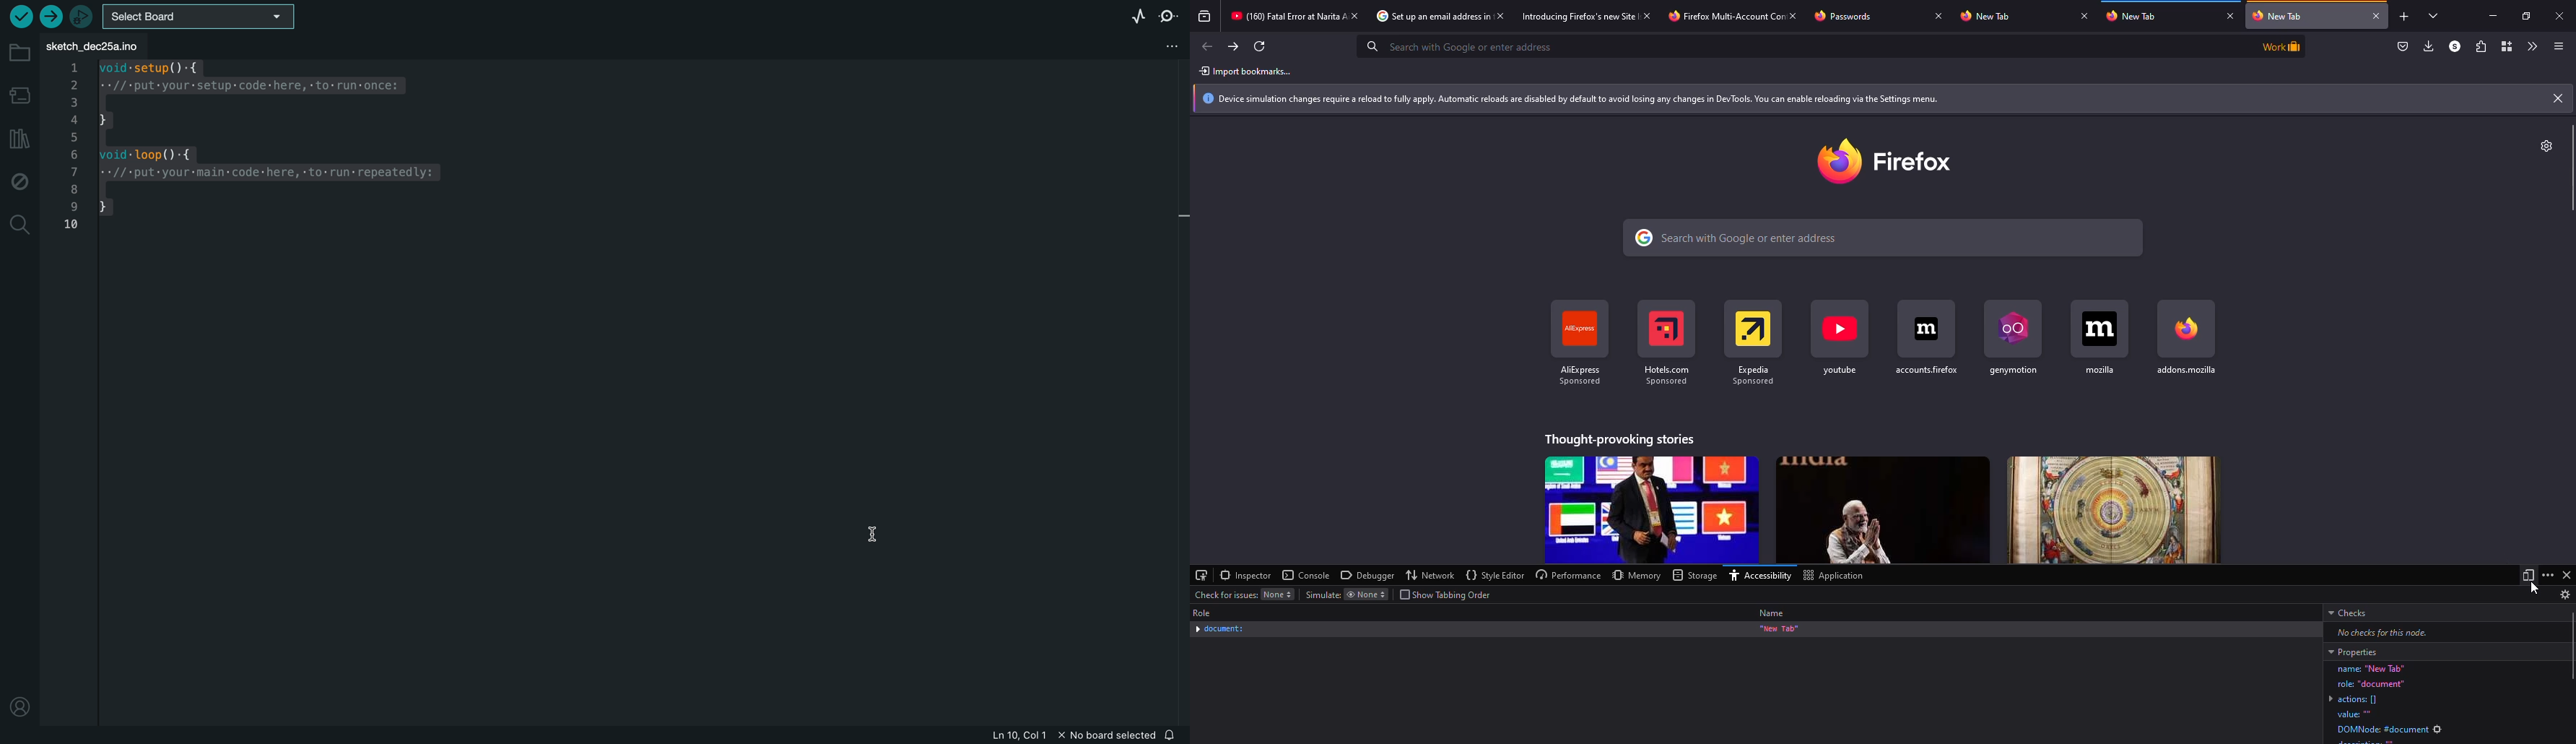  What do you see at coordinates (2547, 574) in the screenshot?
I see `more` at bounding box center [2547, 574].